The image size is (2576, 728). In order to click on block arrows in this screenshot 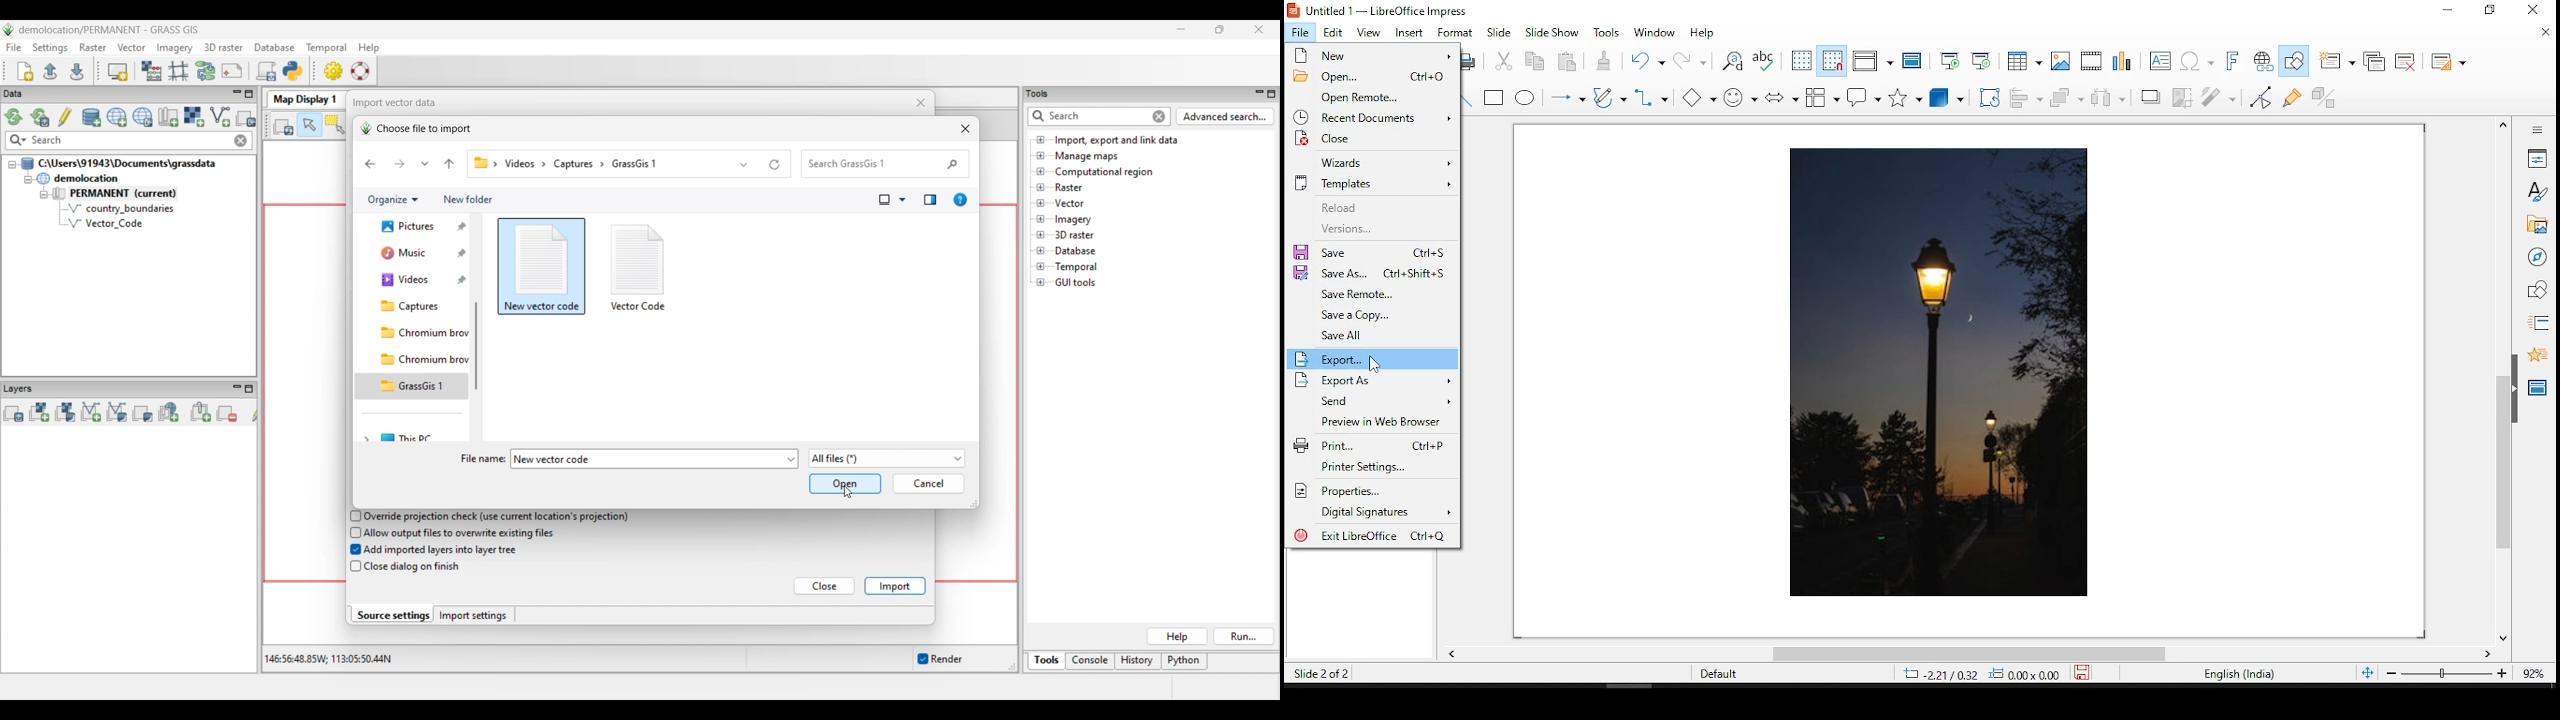, I will do `click(1781, 98)`.